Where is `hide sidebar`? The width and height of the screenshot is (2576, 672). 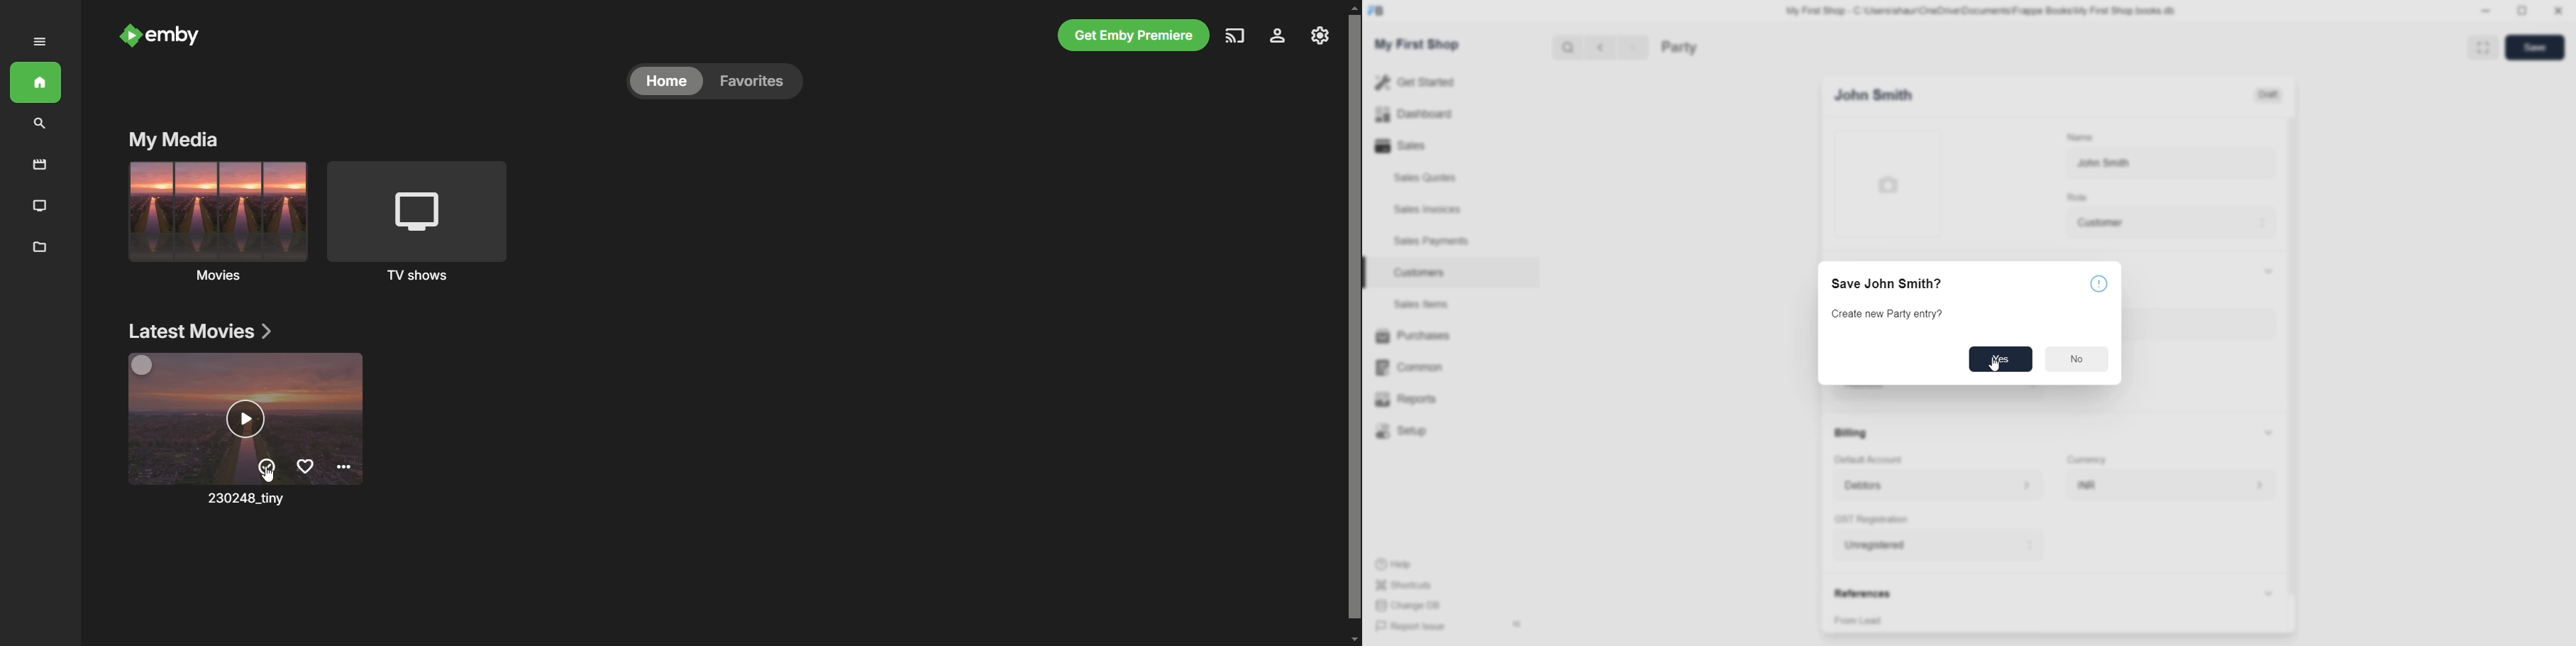
hide sidebar is located at coordinates (1513, 625).